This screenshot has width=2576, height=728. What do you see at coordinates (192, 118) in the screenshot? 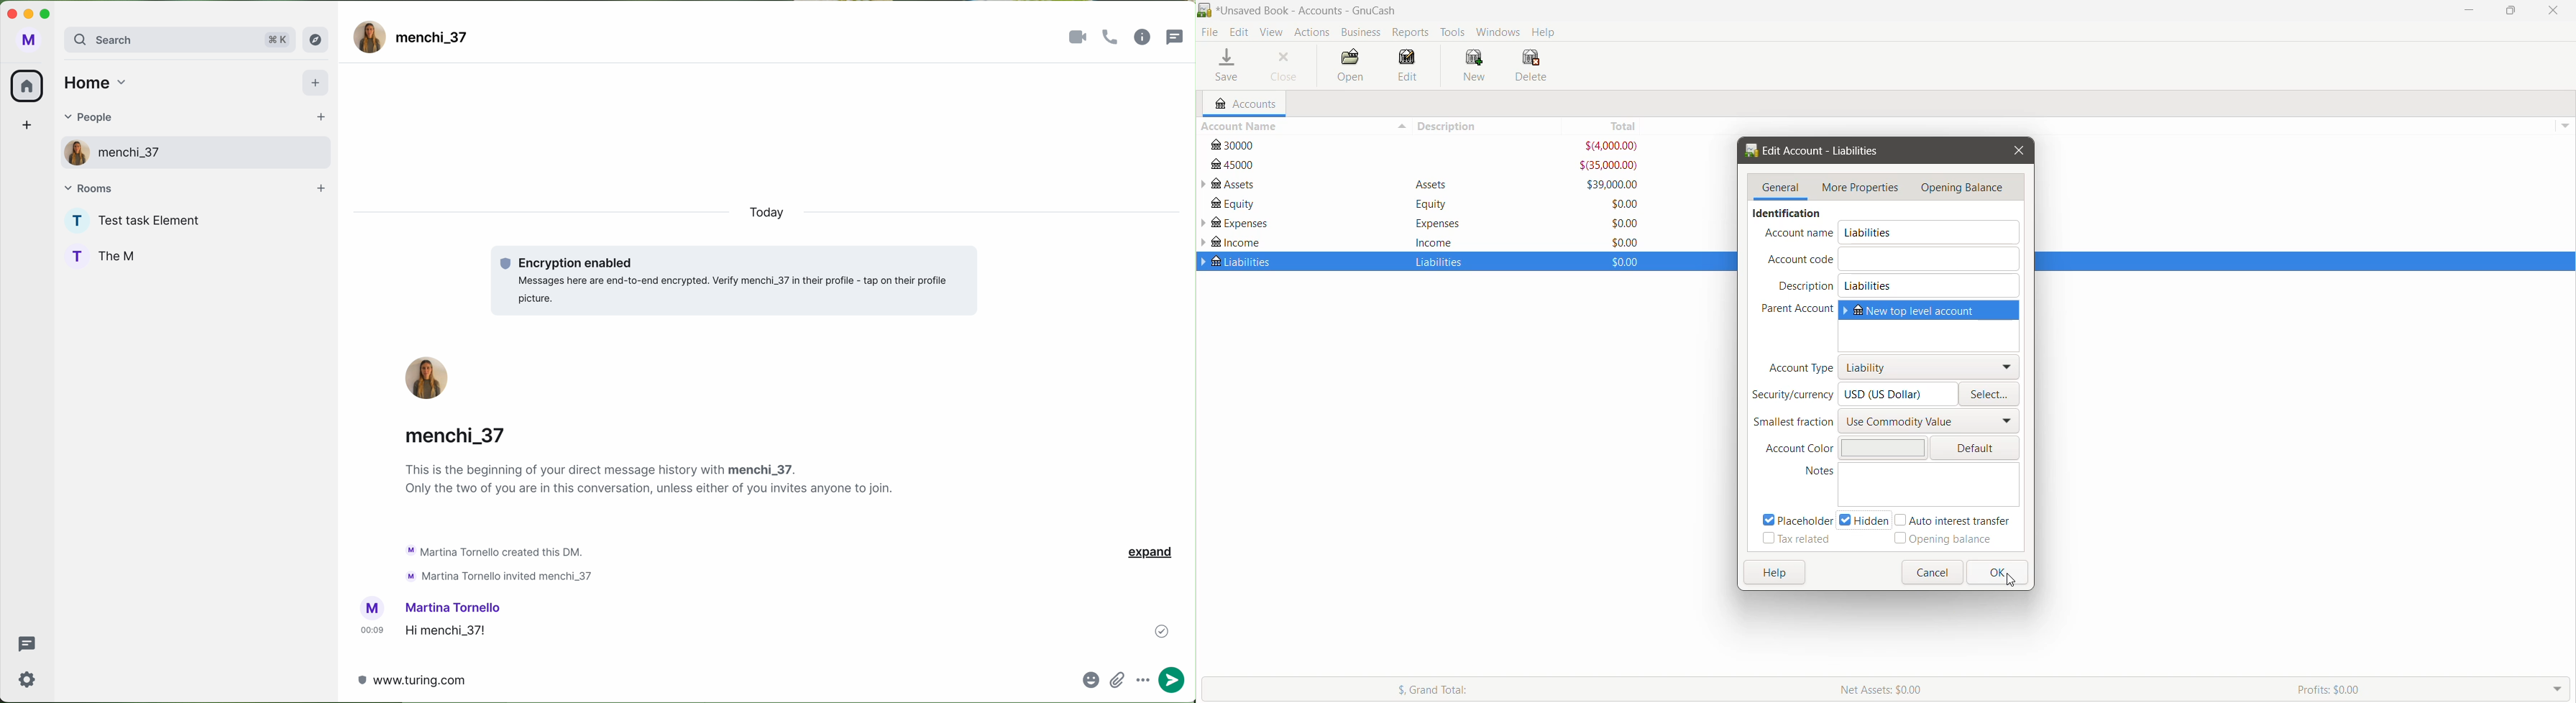
I see `people tab` at bounding box center [192, 118].